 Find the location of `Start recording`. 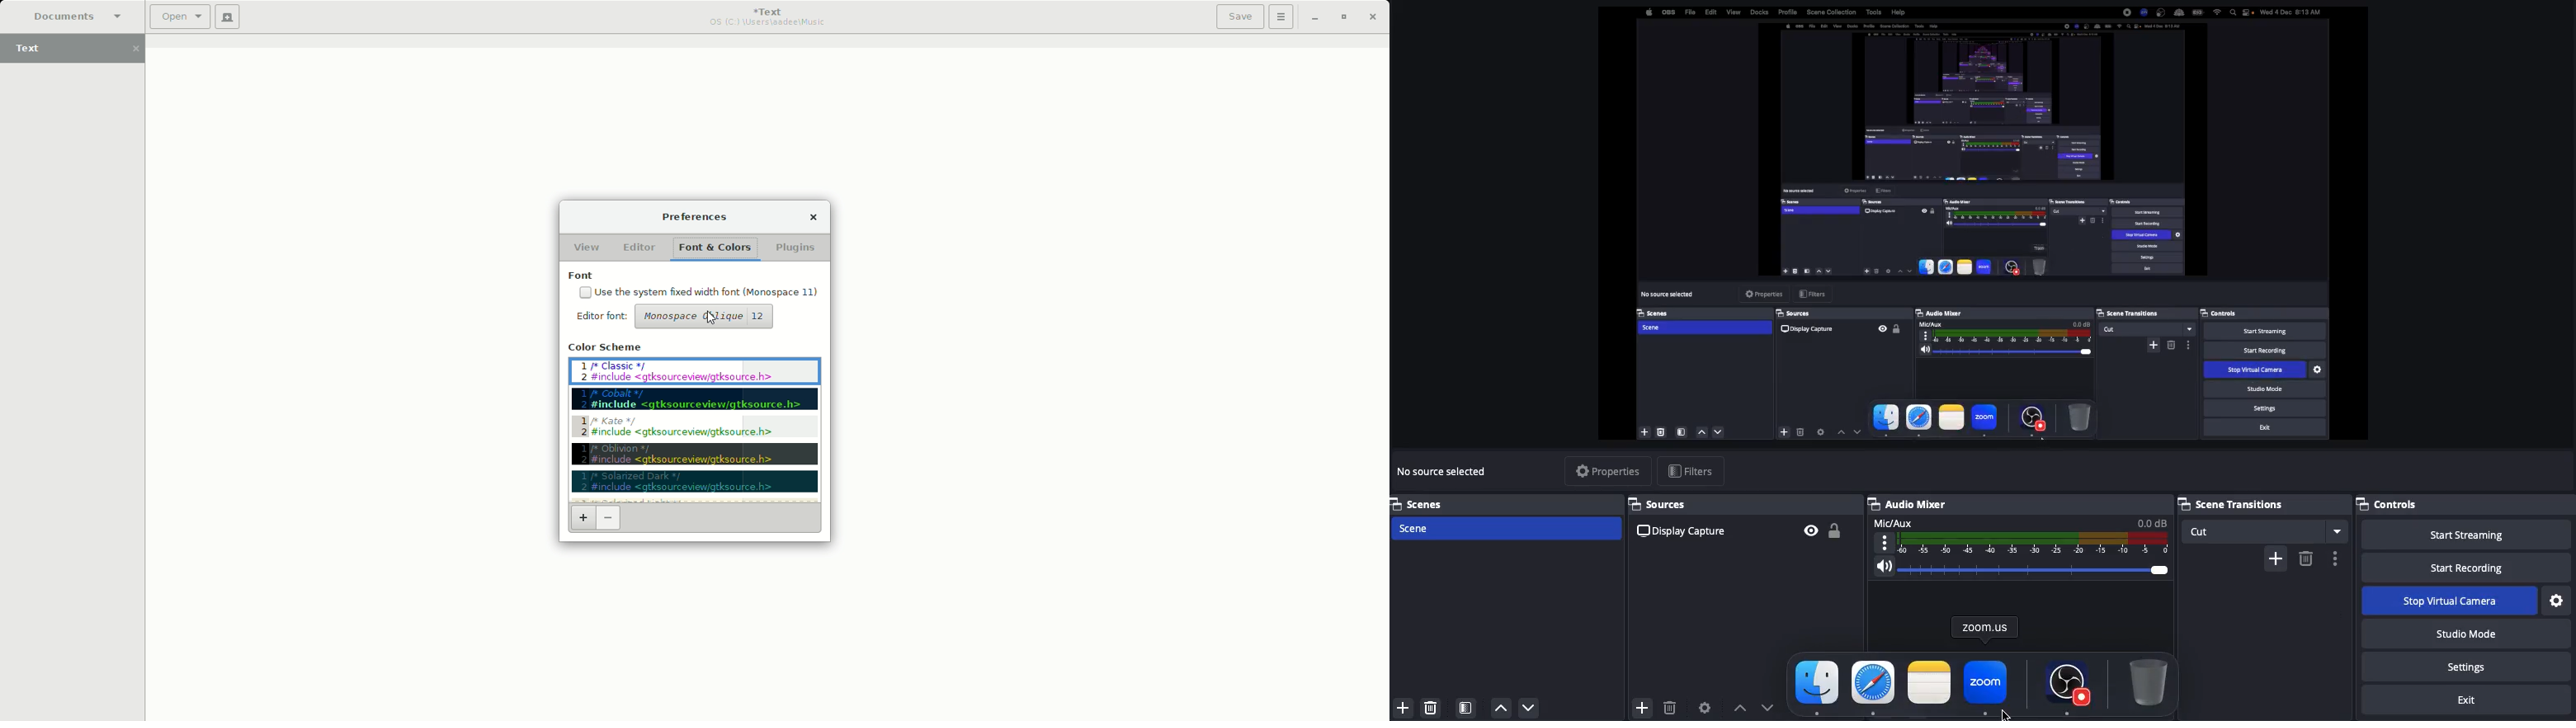

Start recording is located at coordinates (2464, 567).